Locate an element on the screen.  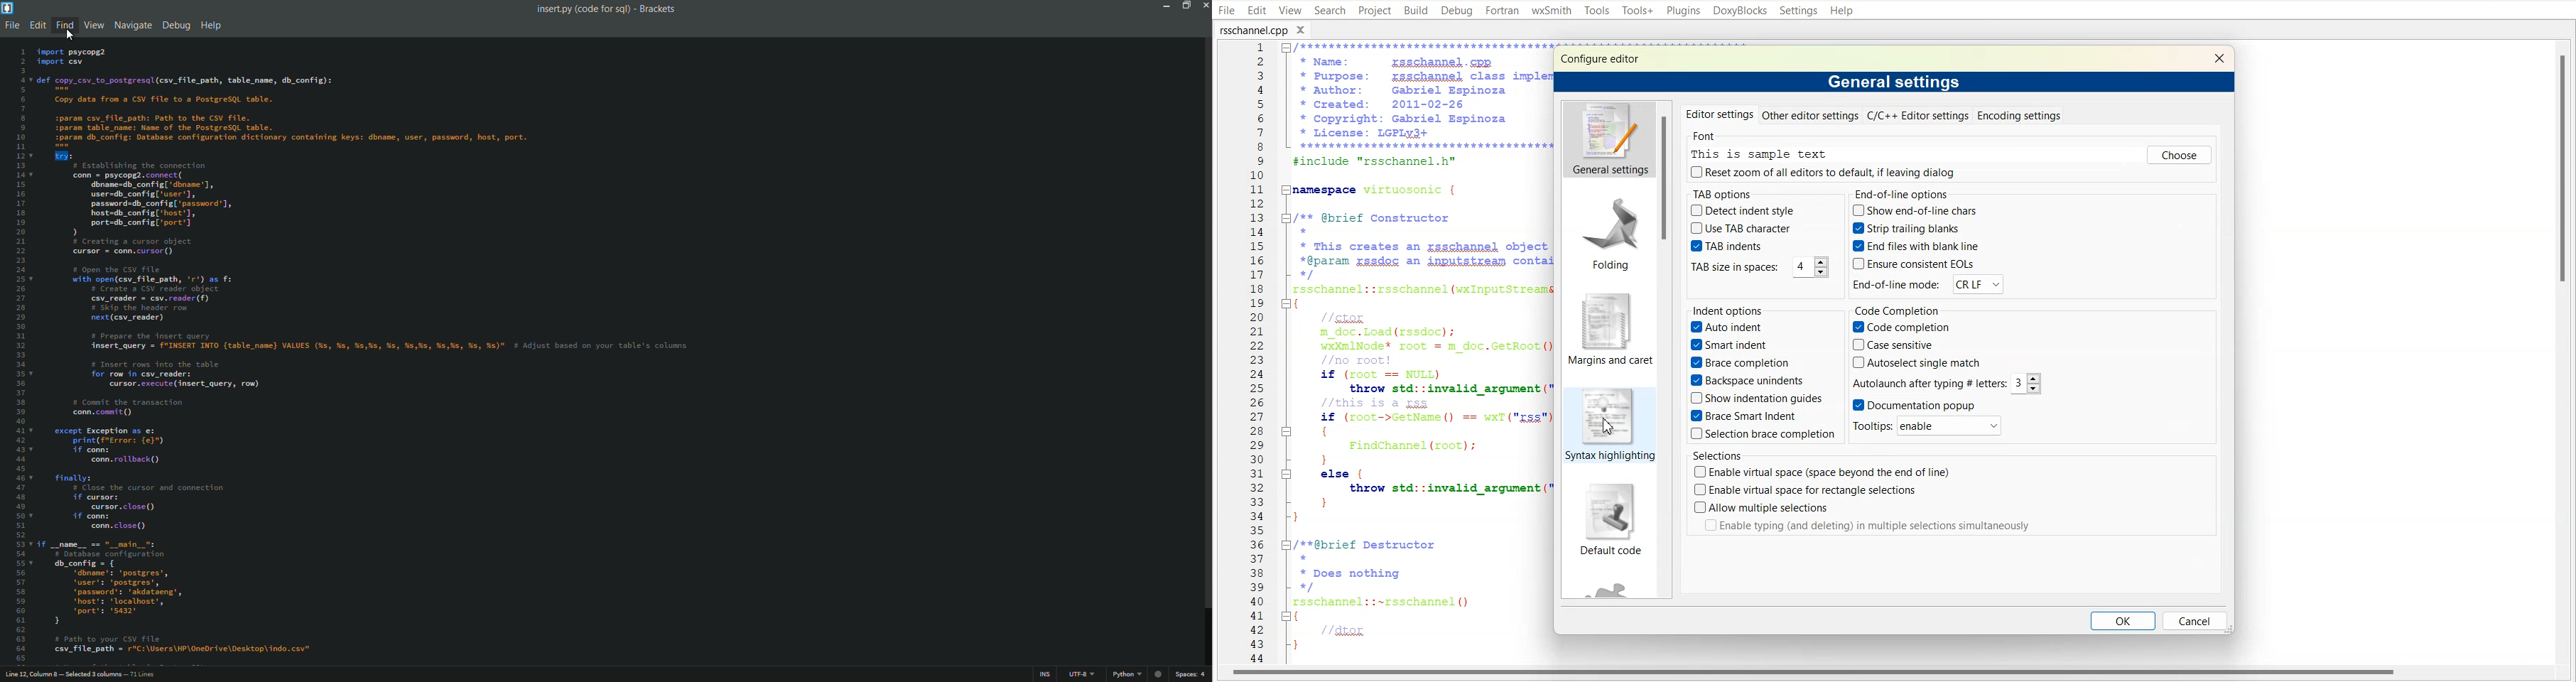
Project is located at coordinates (1374, 10).